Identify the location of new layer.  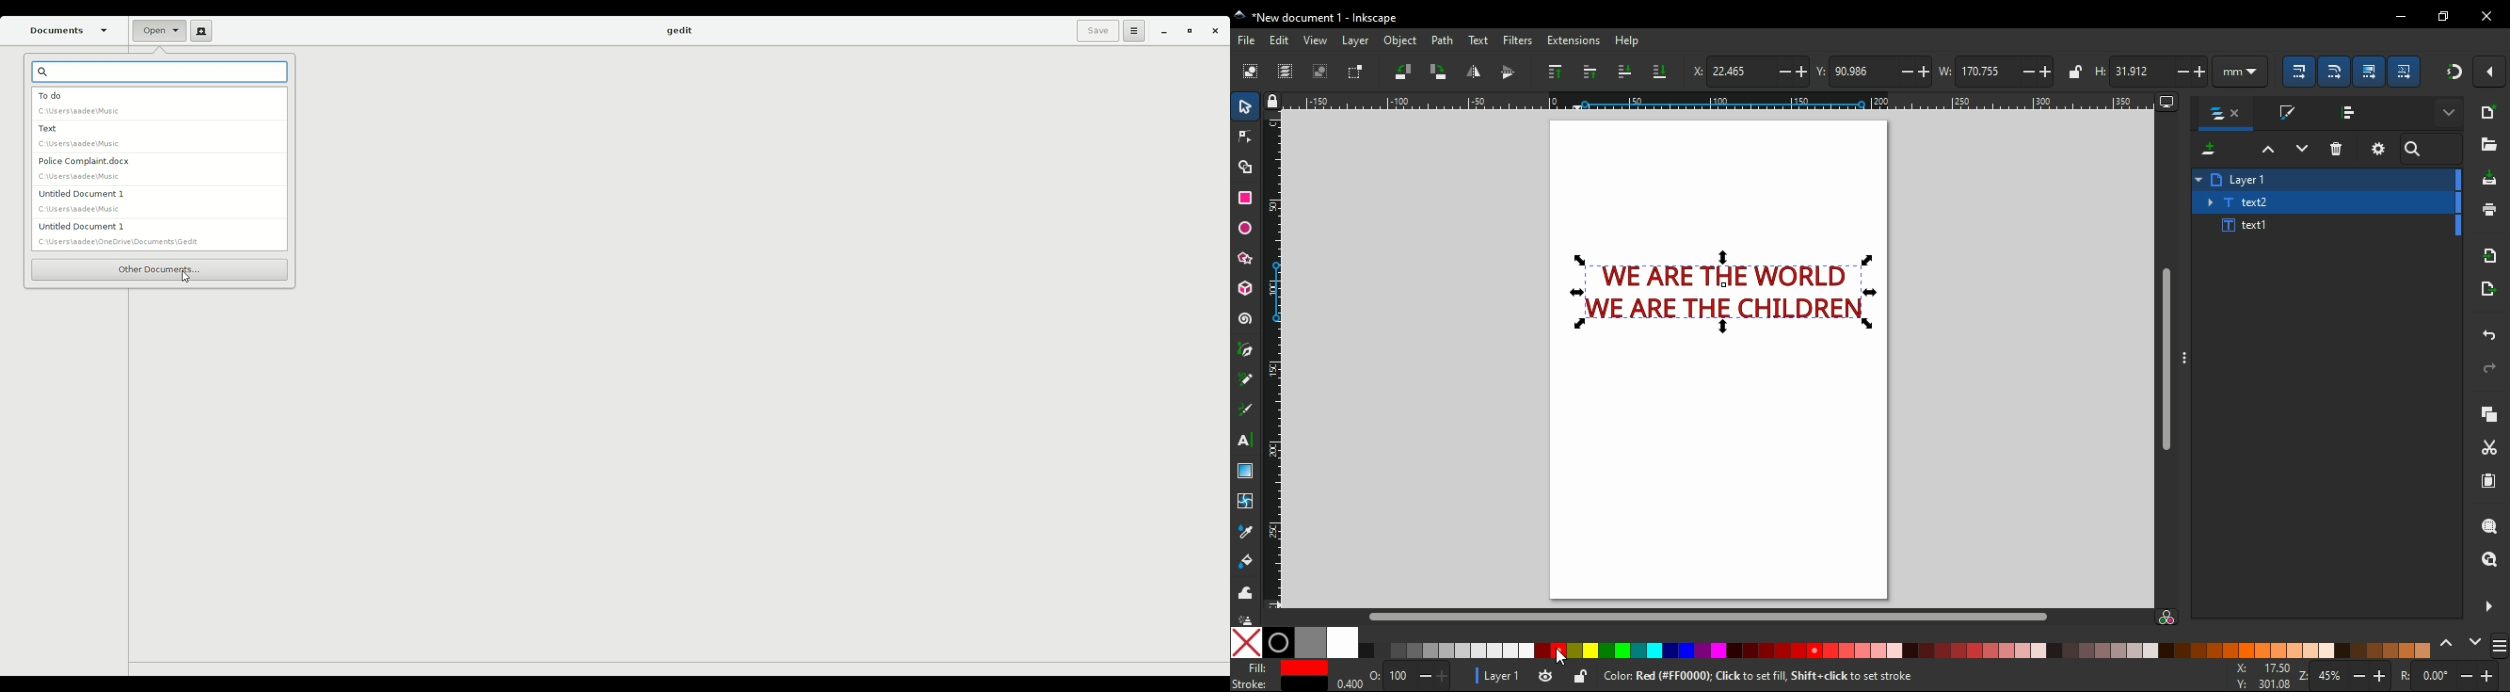
(2208, 149).